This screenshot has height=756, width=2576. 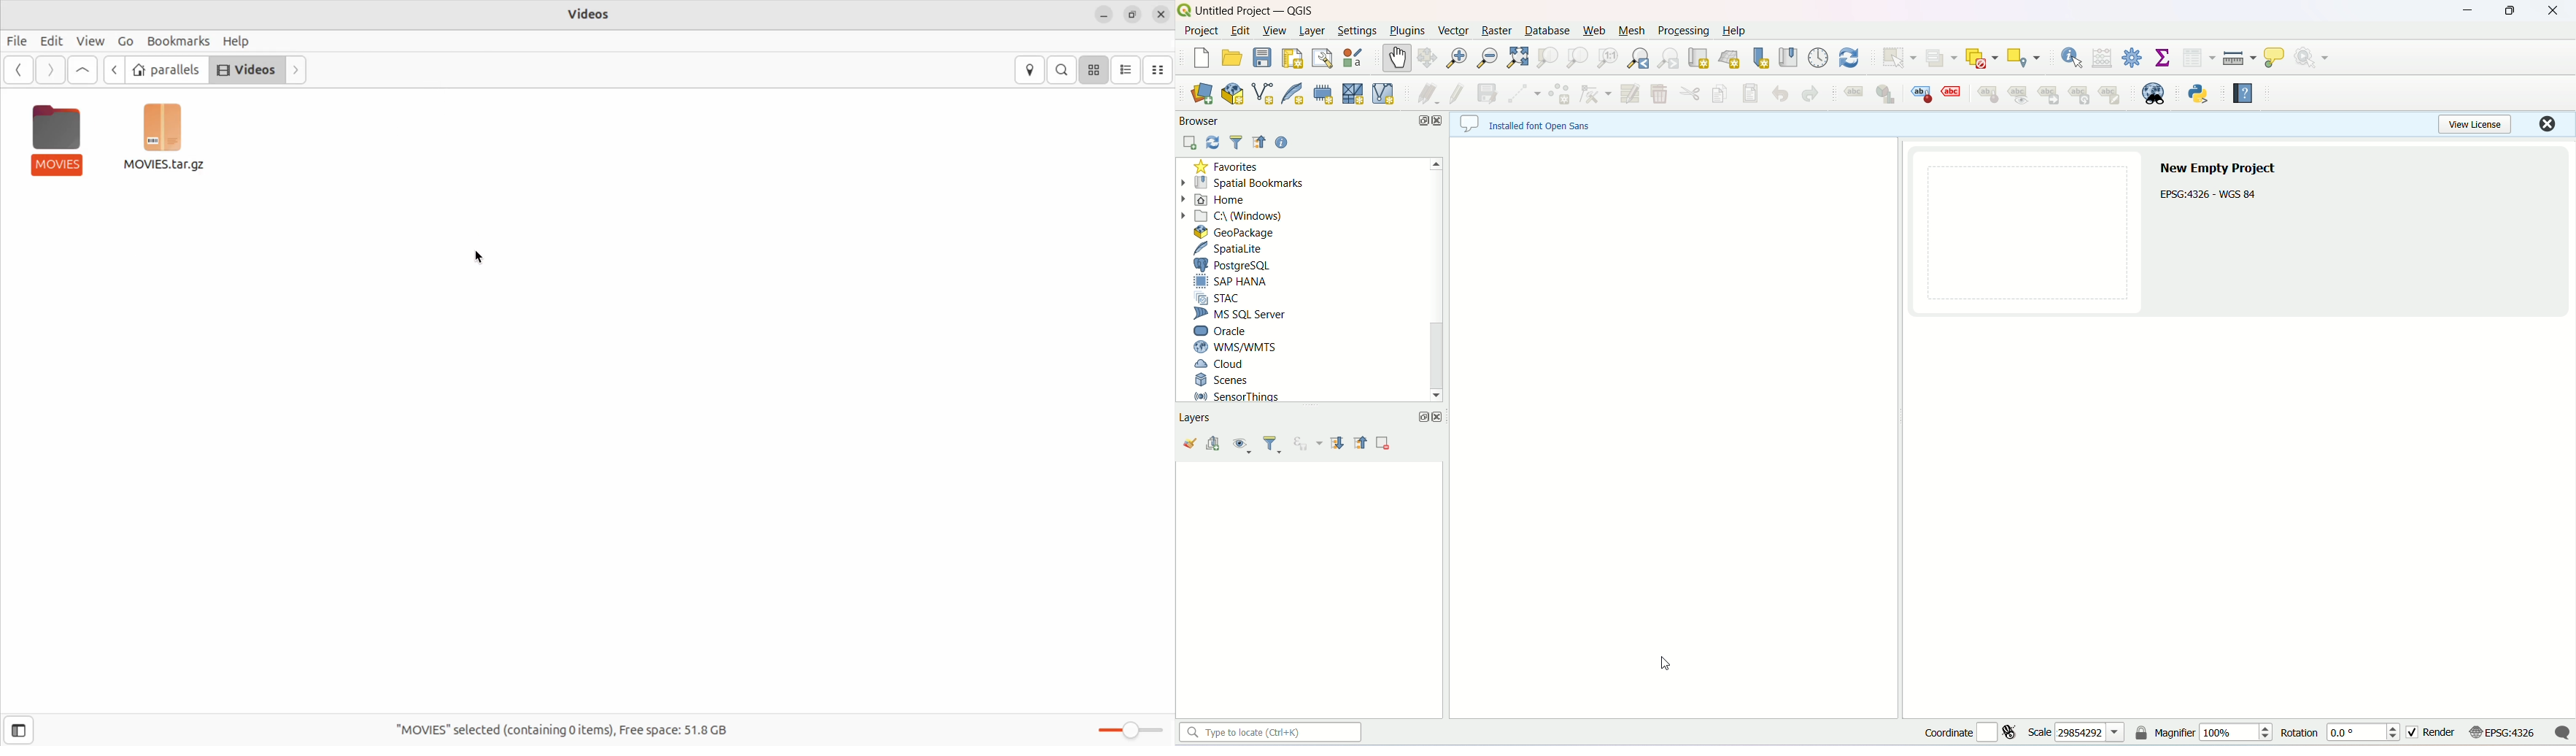 What do you see at coordinates (1214, 202) in the screenshot?
I see `home` at bounding box center [1214, 202].